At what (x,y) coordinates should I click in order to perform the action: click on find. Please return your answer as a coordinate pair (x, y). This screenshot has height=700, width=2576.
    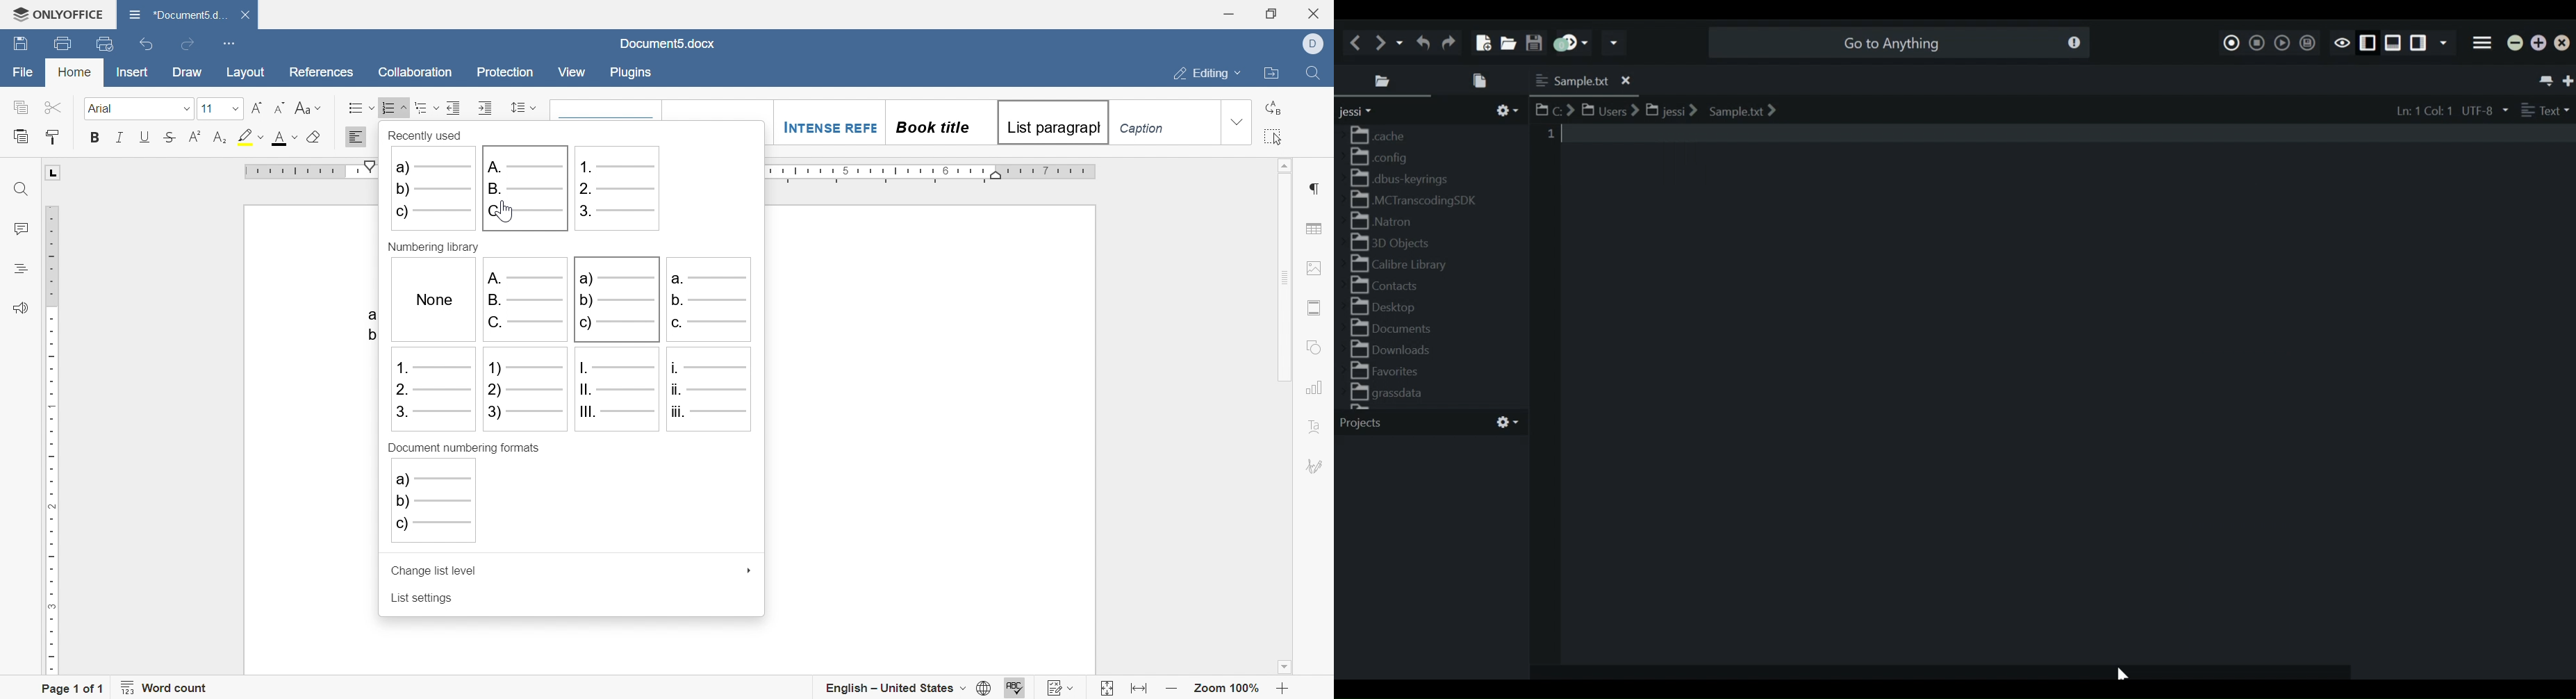
    Looking at the image, I should click on (22, 191).